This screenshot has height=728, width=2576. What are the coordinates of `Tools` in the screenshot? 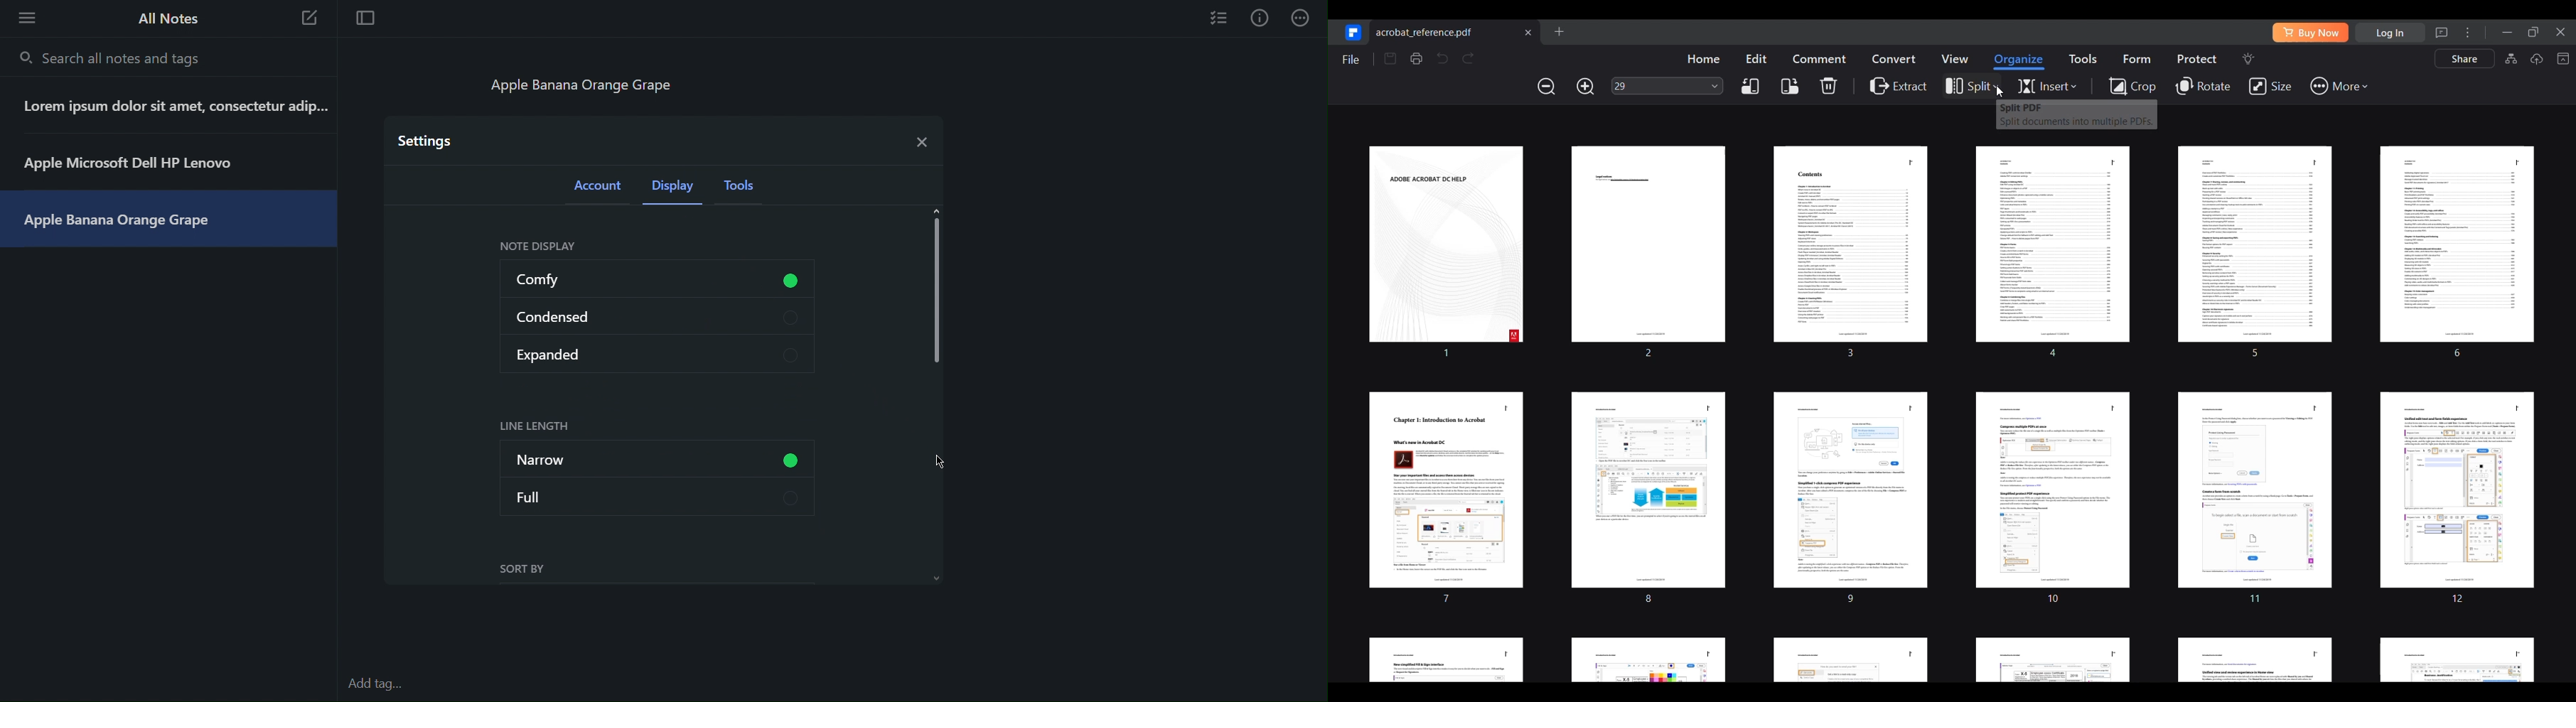 It's located at (744, 190).